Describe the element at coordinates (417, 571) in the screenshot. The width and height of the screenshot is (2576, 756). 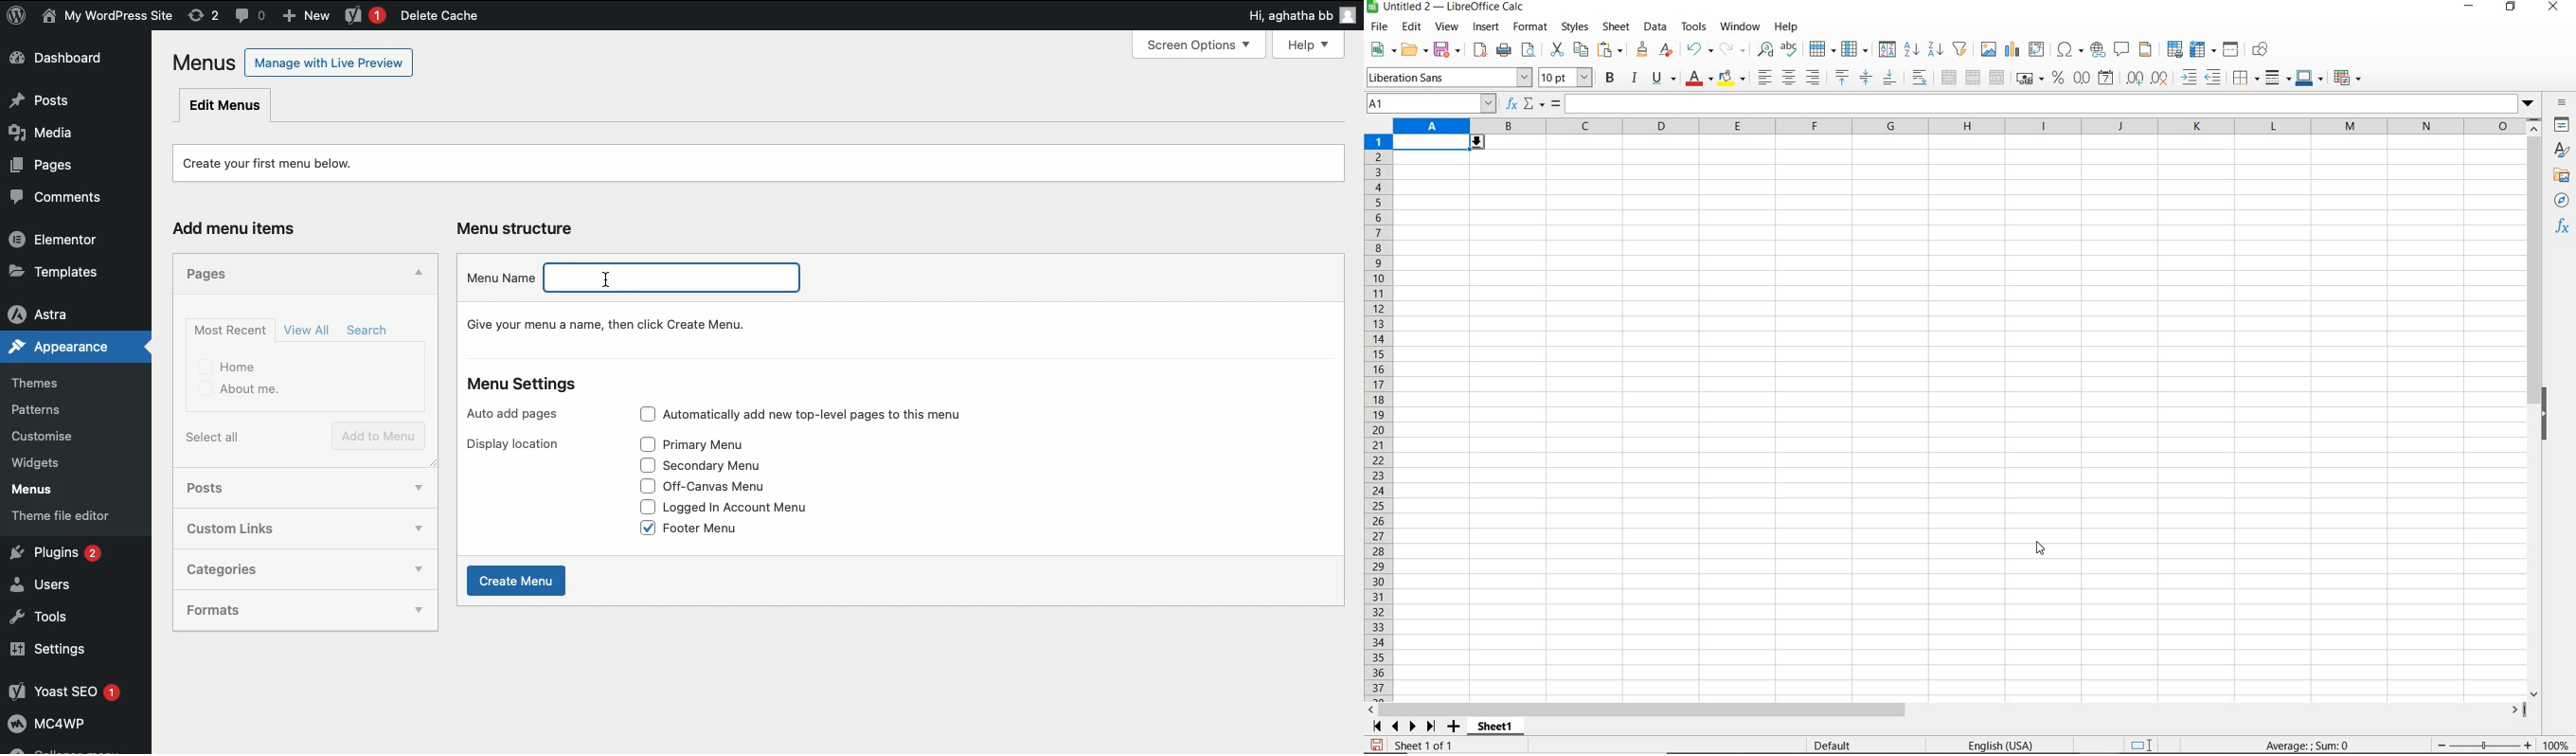
I see `show` at that location.